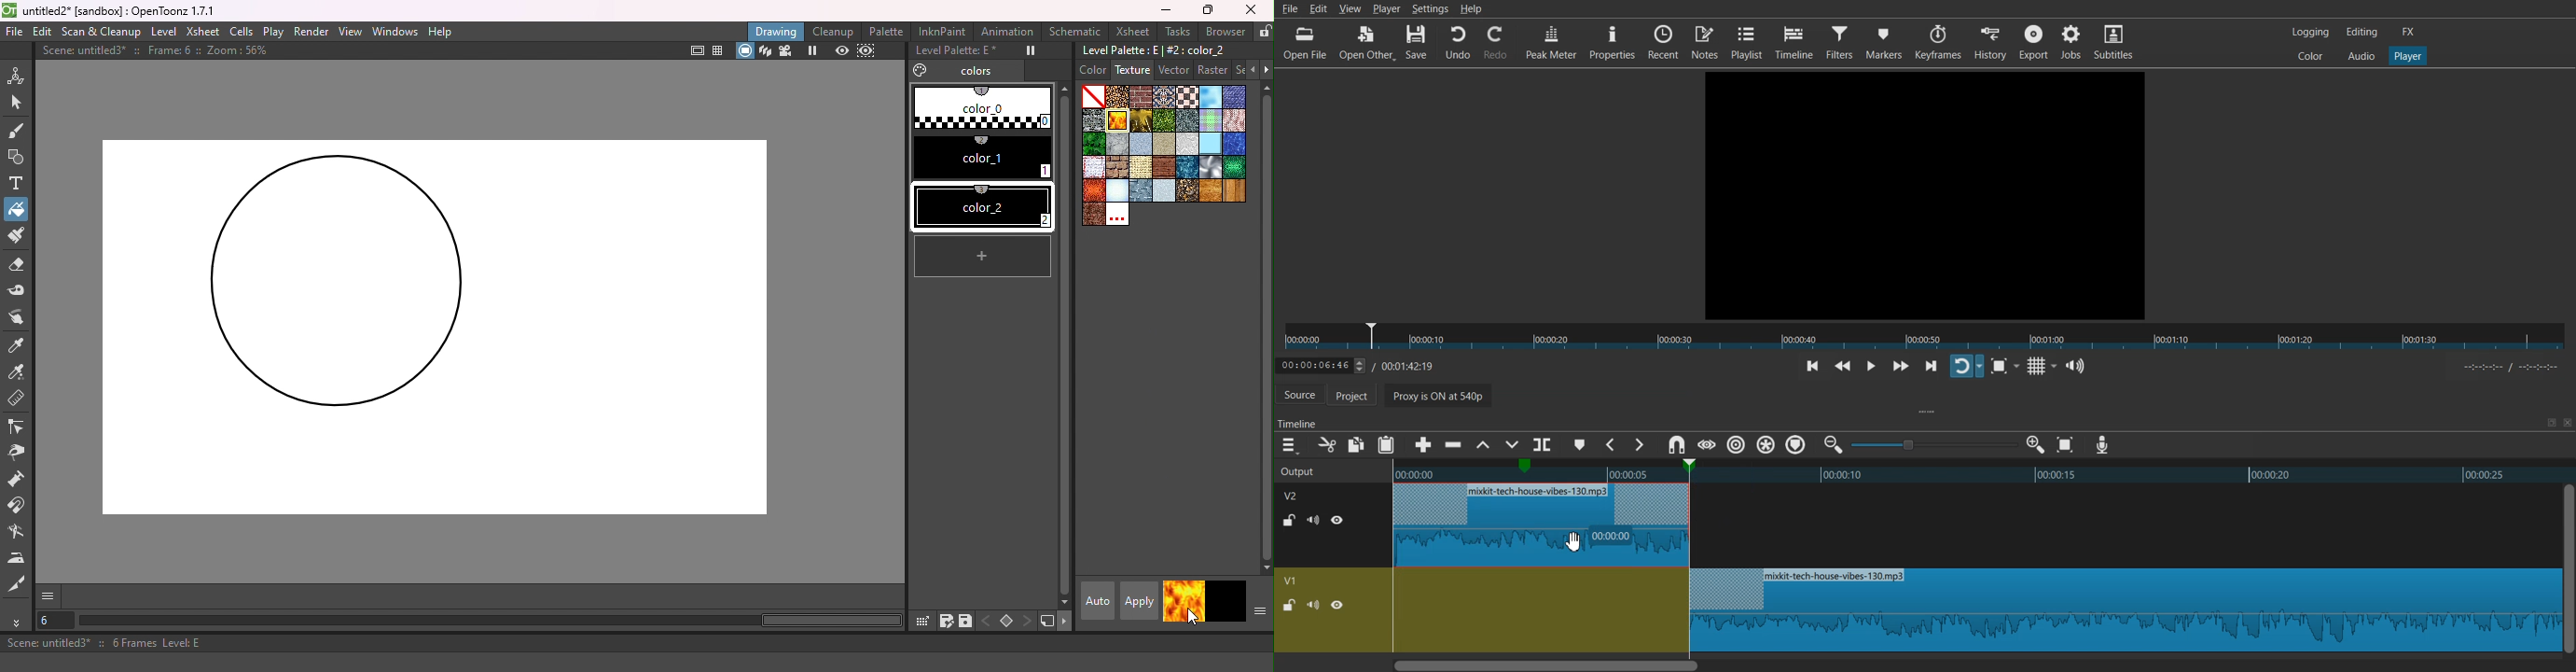 This screenshot has width=2576, height=672. I want to click on View, so click(351, 31).